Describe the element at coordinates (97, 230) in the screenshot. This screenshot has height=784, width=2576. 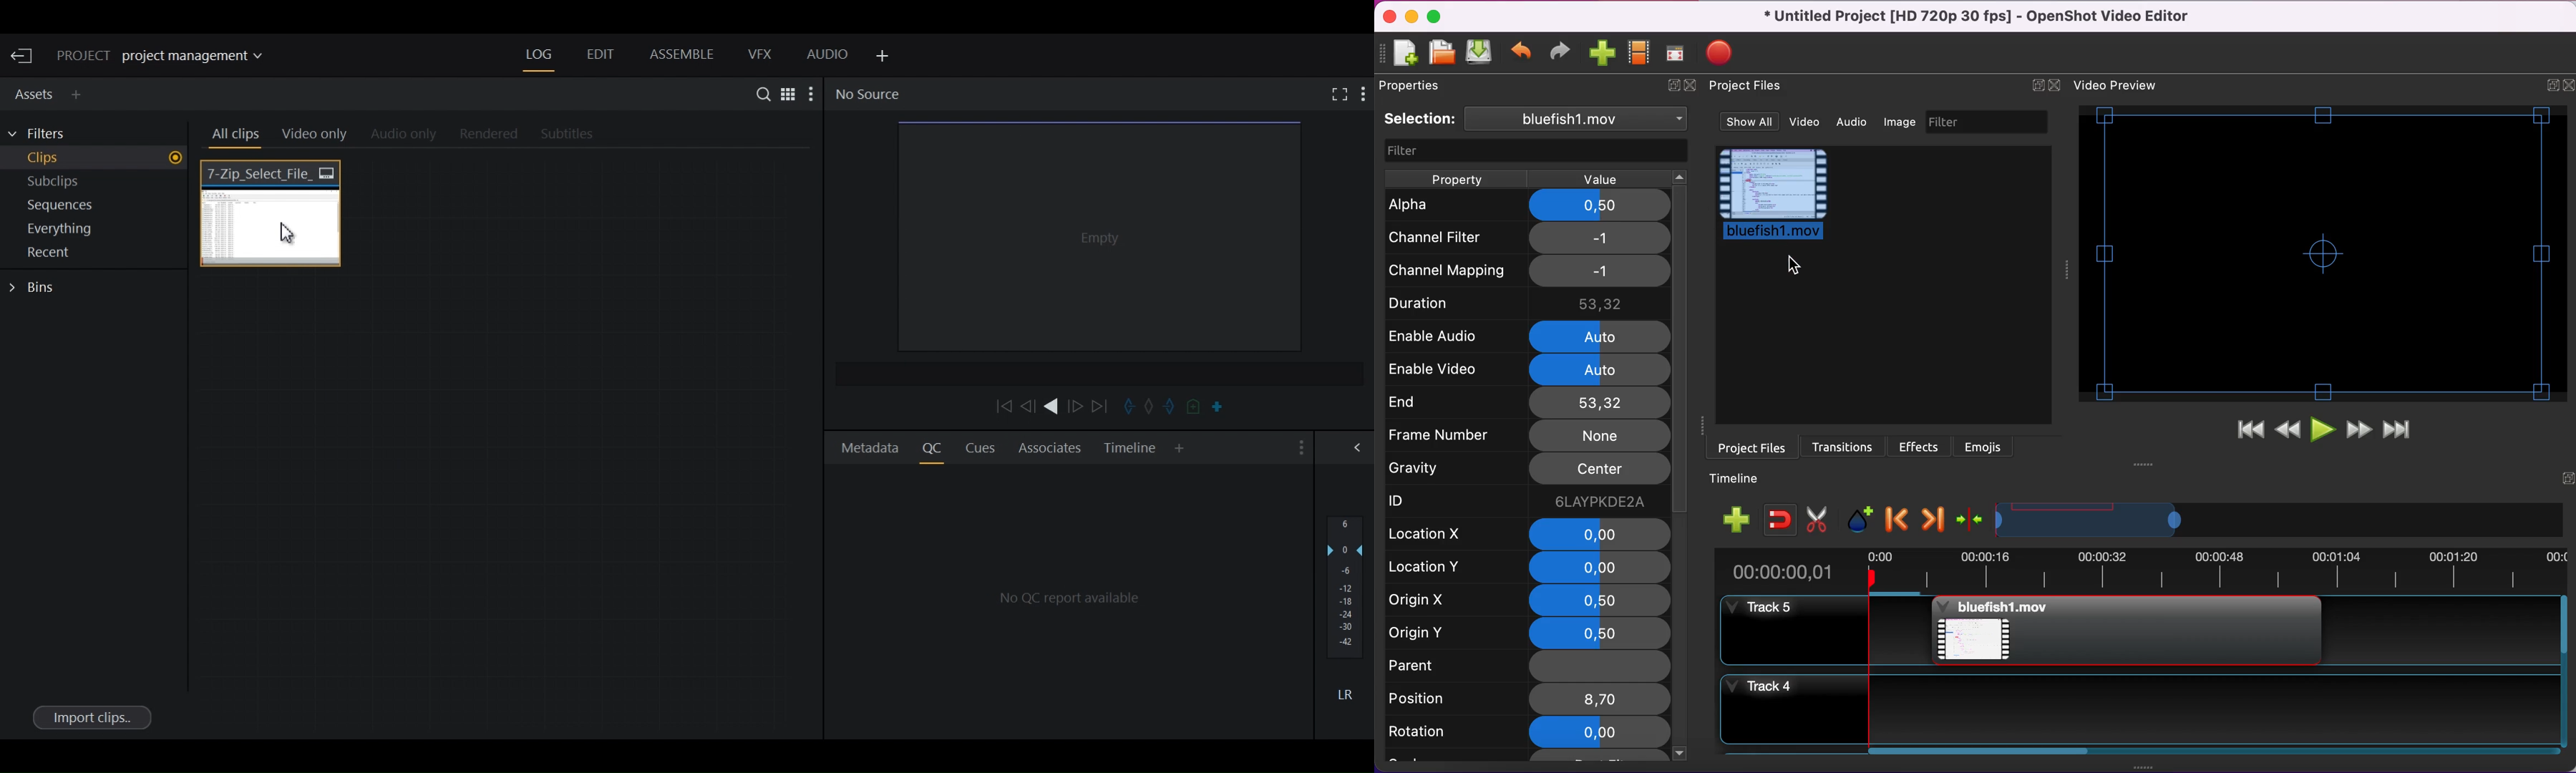
I see `Show everything in current project` at that location.